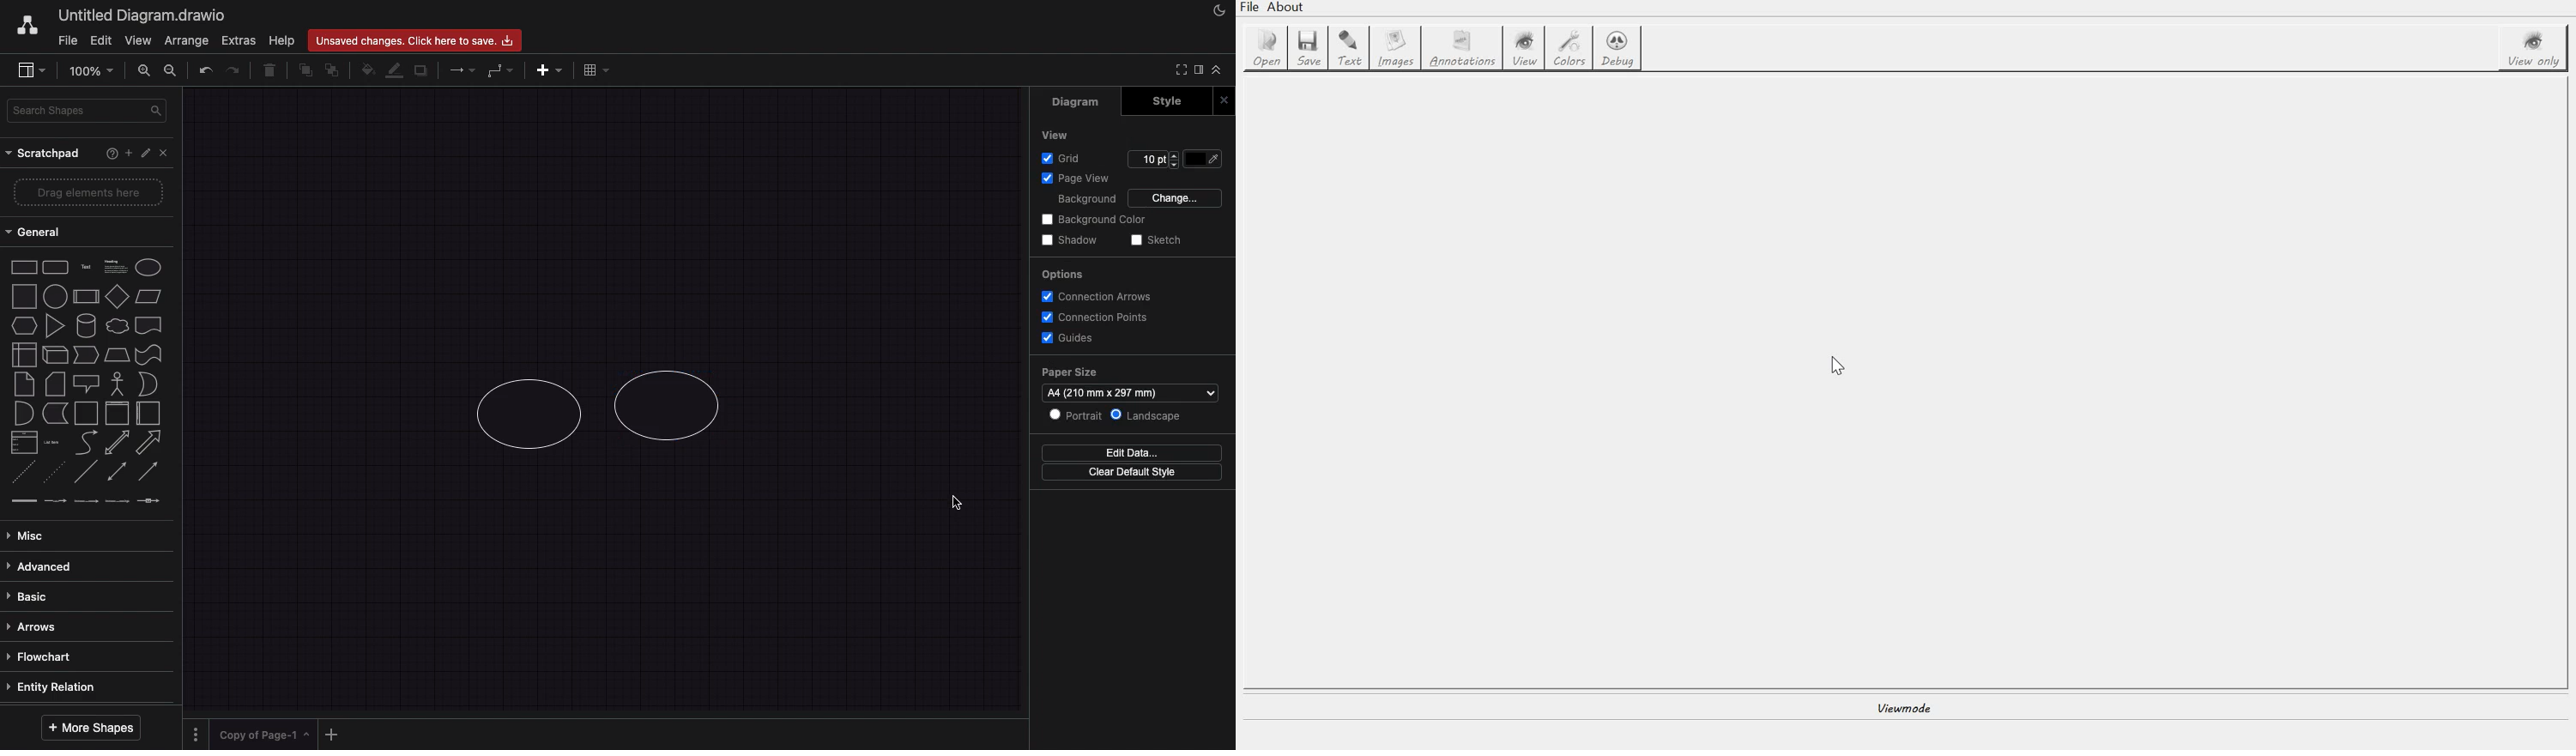 The width and height of the screenshot is (2576, 756). What do you see at coordinates (187, 42) in the screenshot?
I see `arrange` at bounding box center [187, 42].